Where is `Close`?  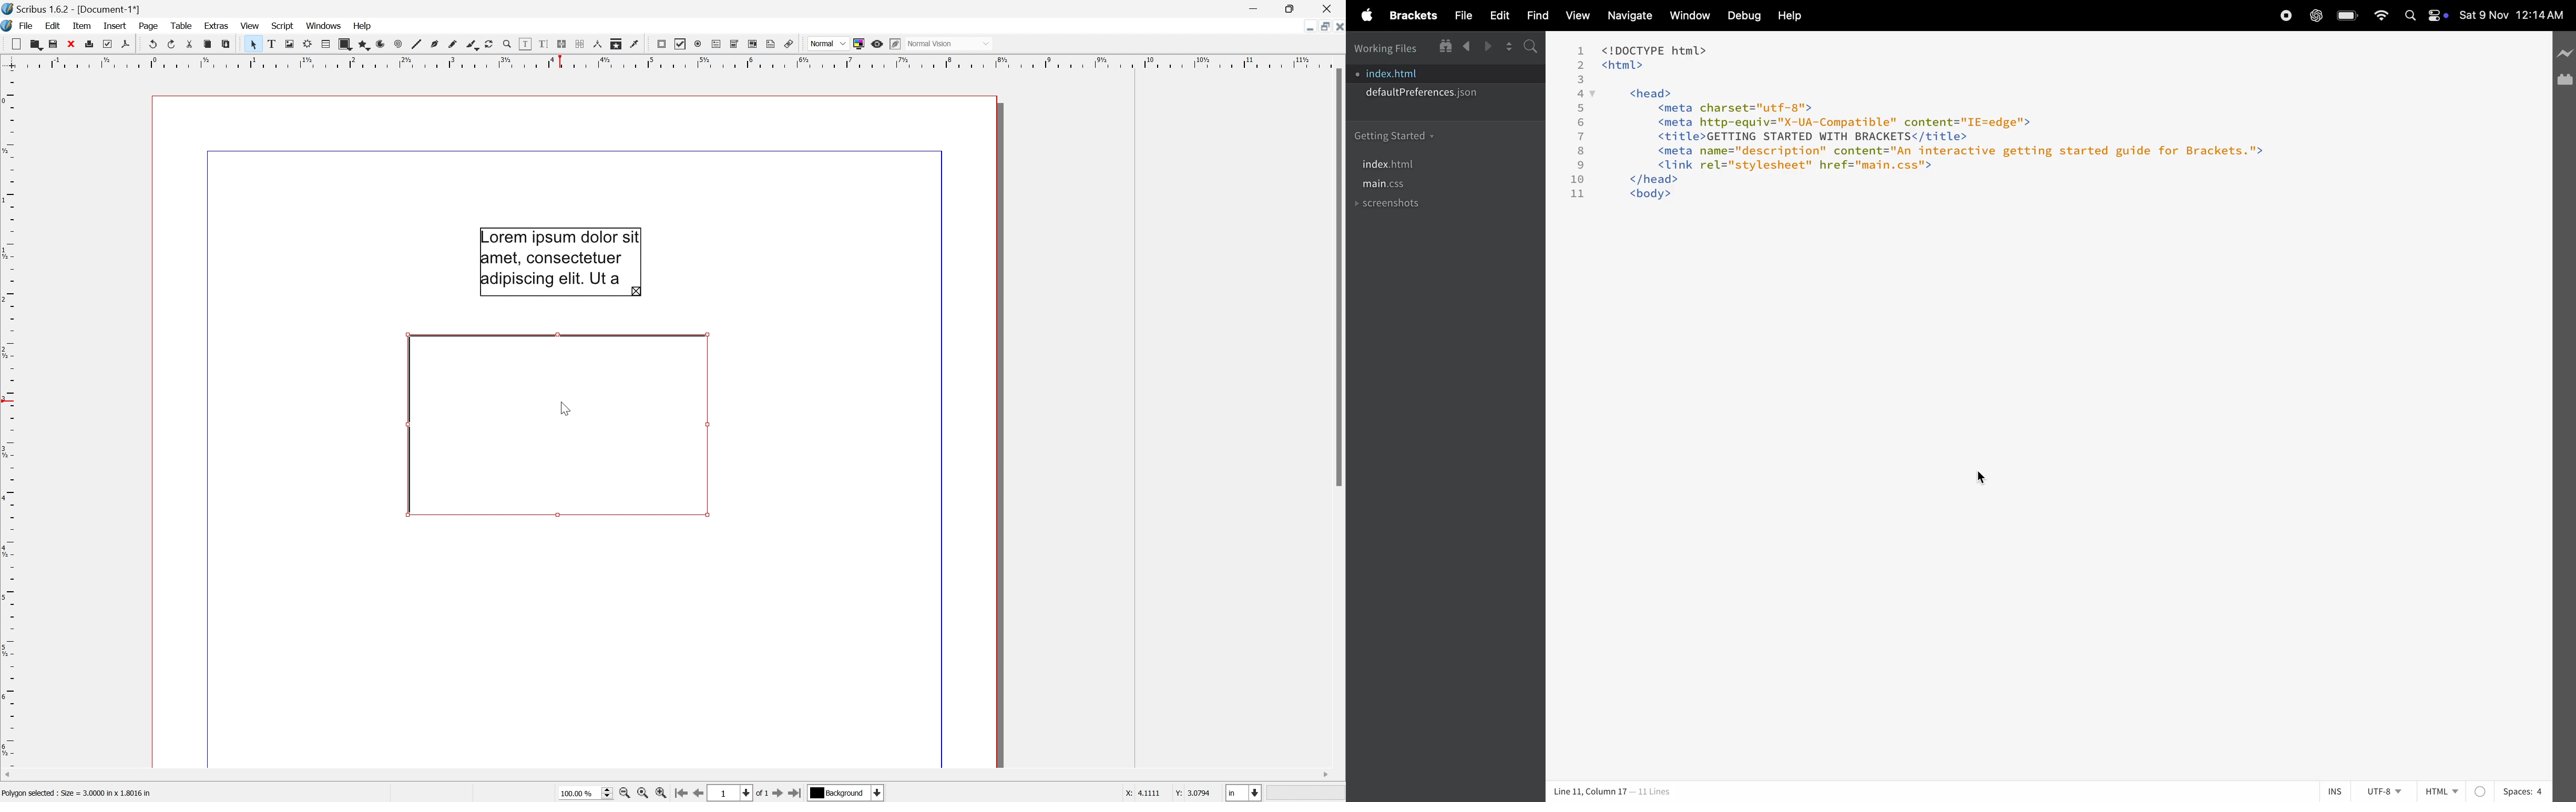 Close is located at coordinates (1329, 7).